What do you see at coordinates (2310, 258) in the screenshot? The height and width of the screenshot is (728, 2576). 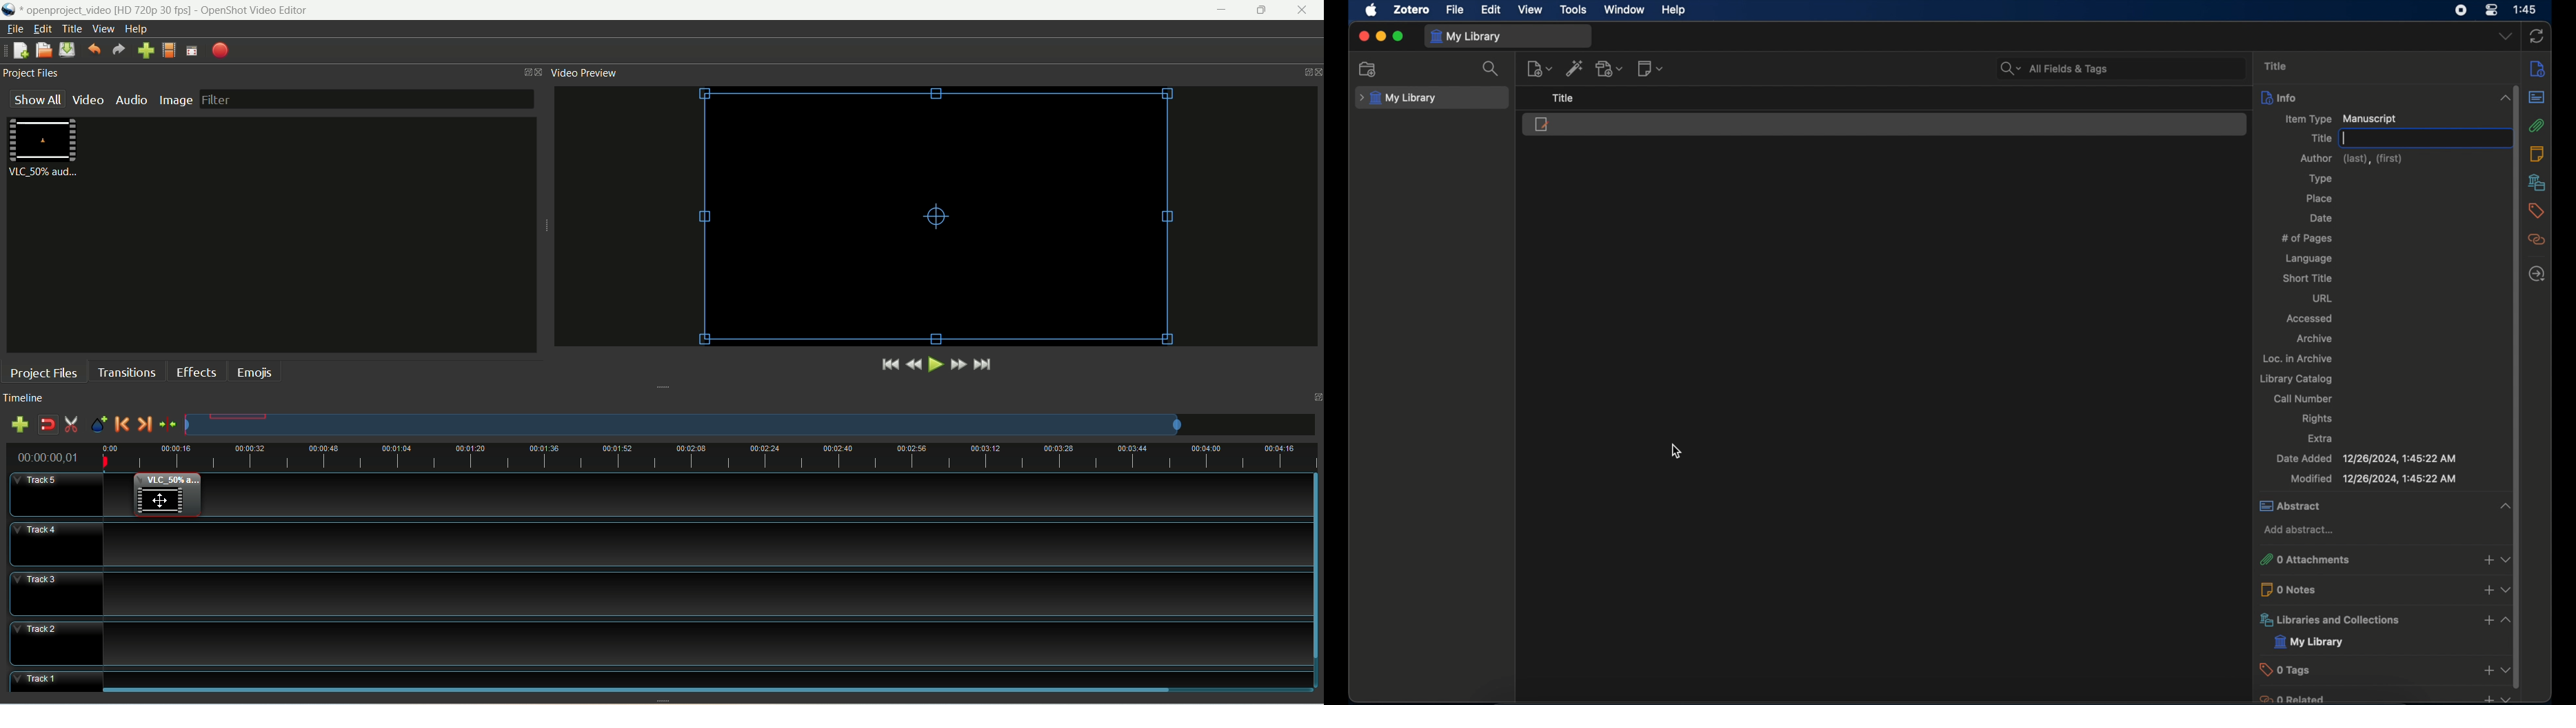 I see `language` at bounding box center [2310, 258].